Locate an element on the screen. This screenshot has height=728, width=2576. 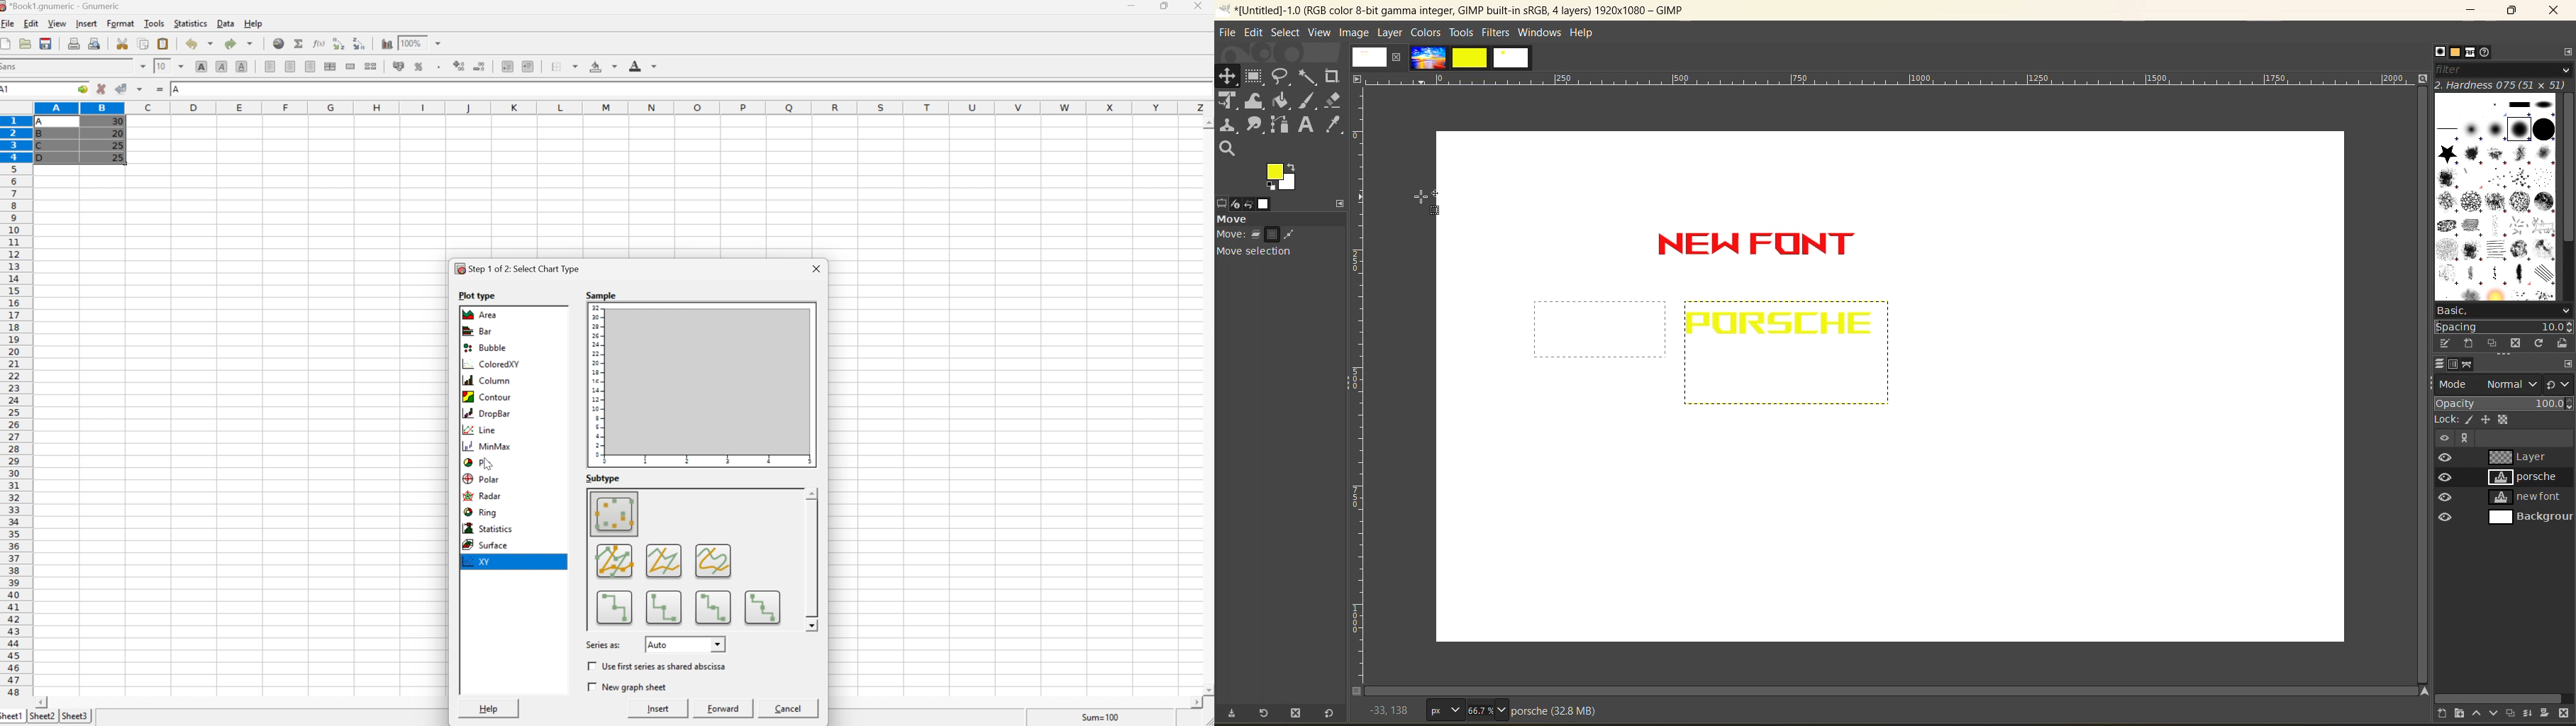
merge layer is located at coordinates (2530, 713).